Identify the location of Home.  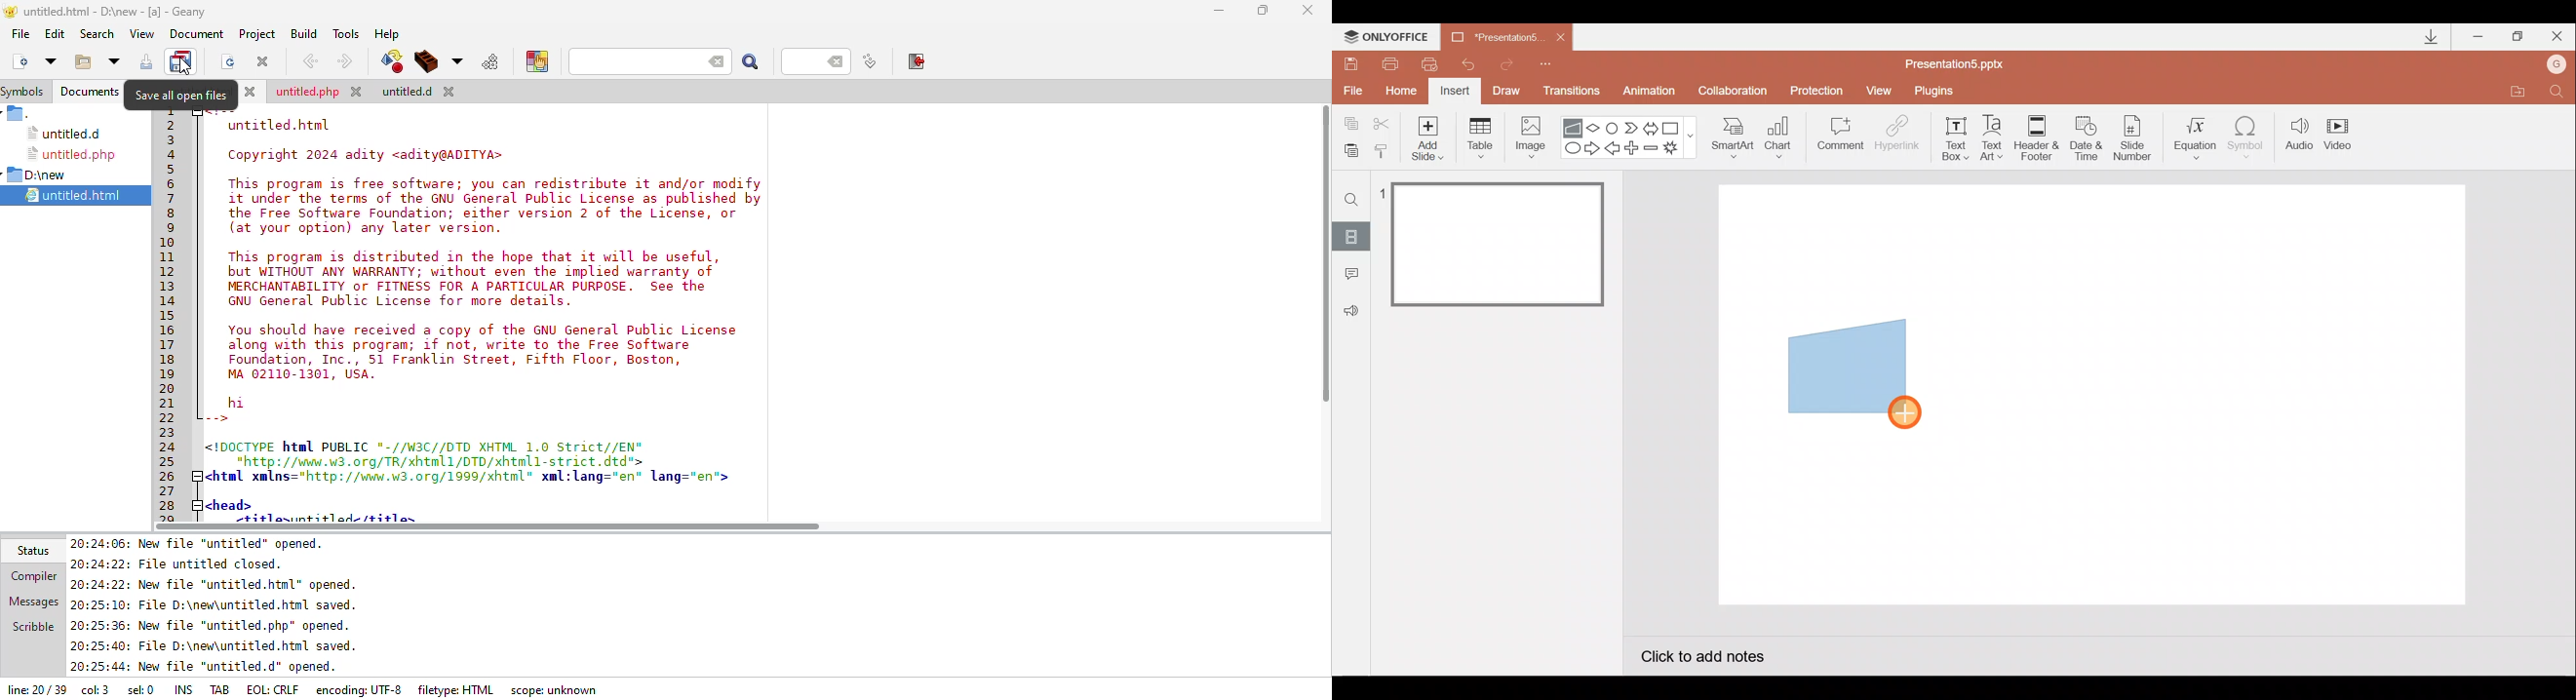
(1397, 88).